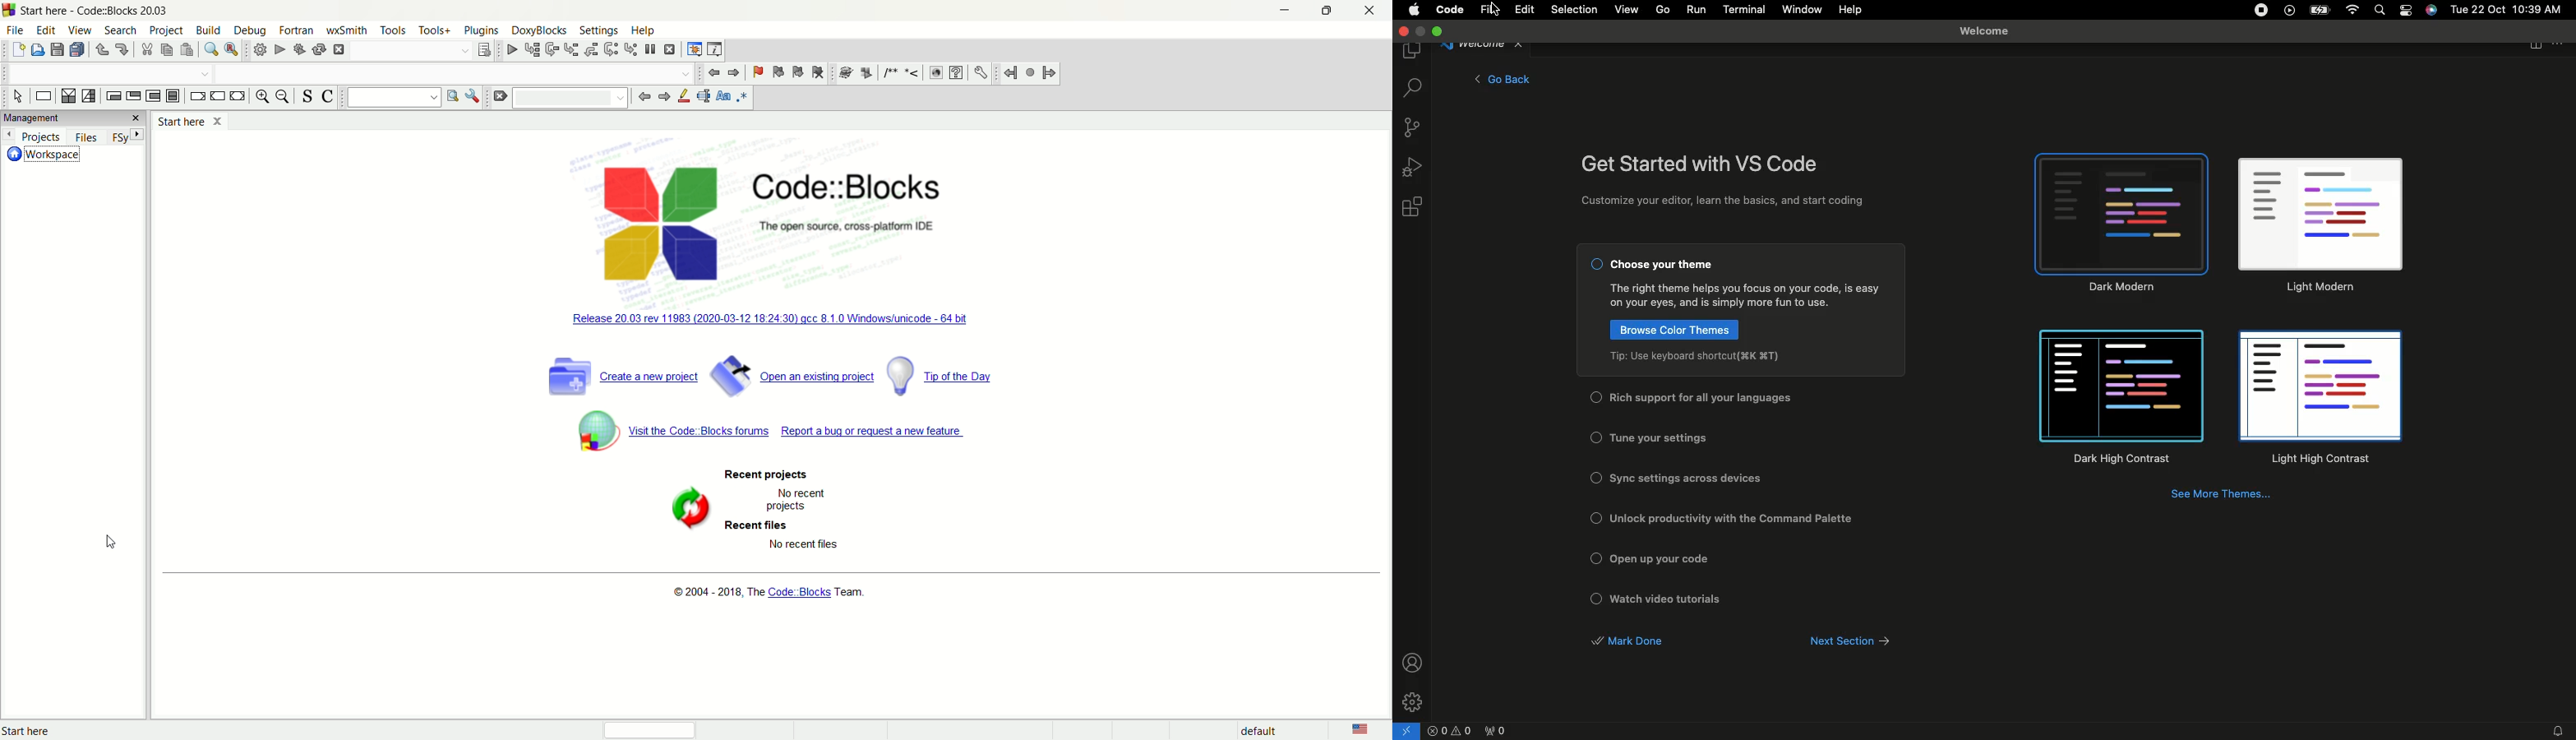  Describe the element at coordinates (571, 97) in the screenshot. I see `blank space` at that location.